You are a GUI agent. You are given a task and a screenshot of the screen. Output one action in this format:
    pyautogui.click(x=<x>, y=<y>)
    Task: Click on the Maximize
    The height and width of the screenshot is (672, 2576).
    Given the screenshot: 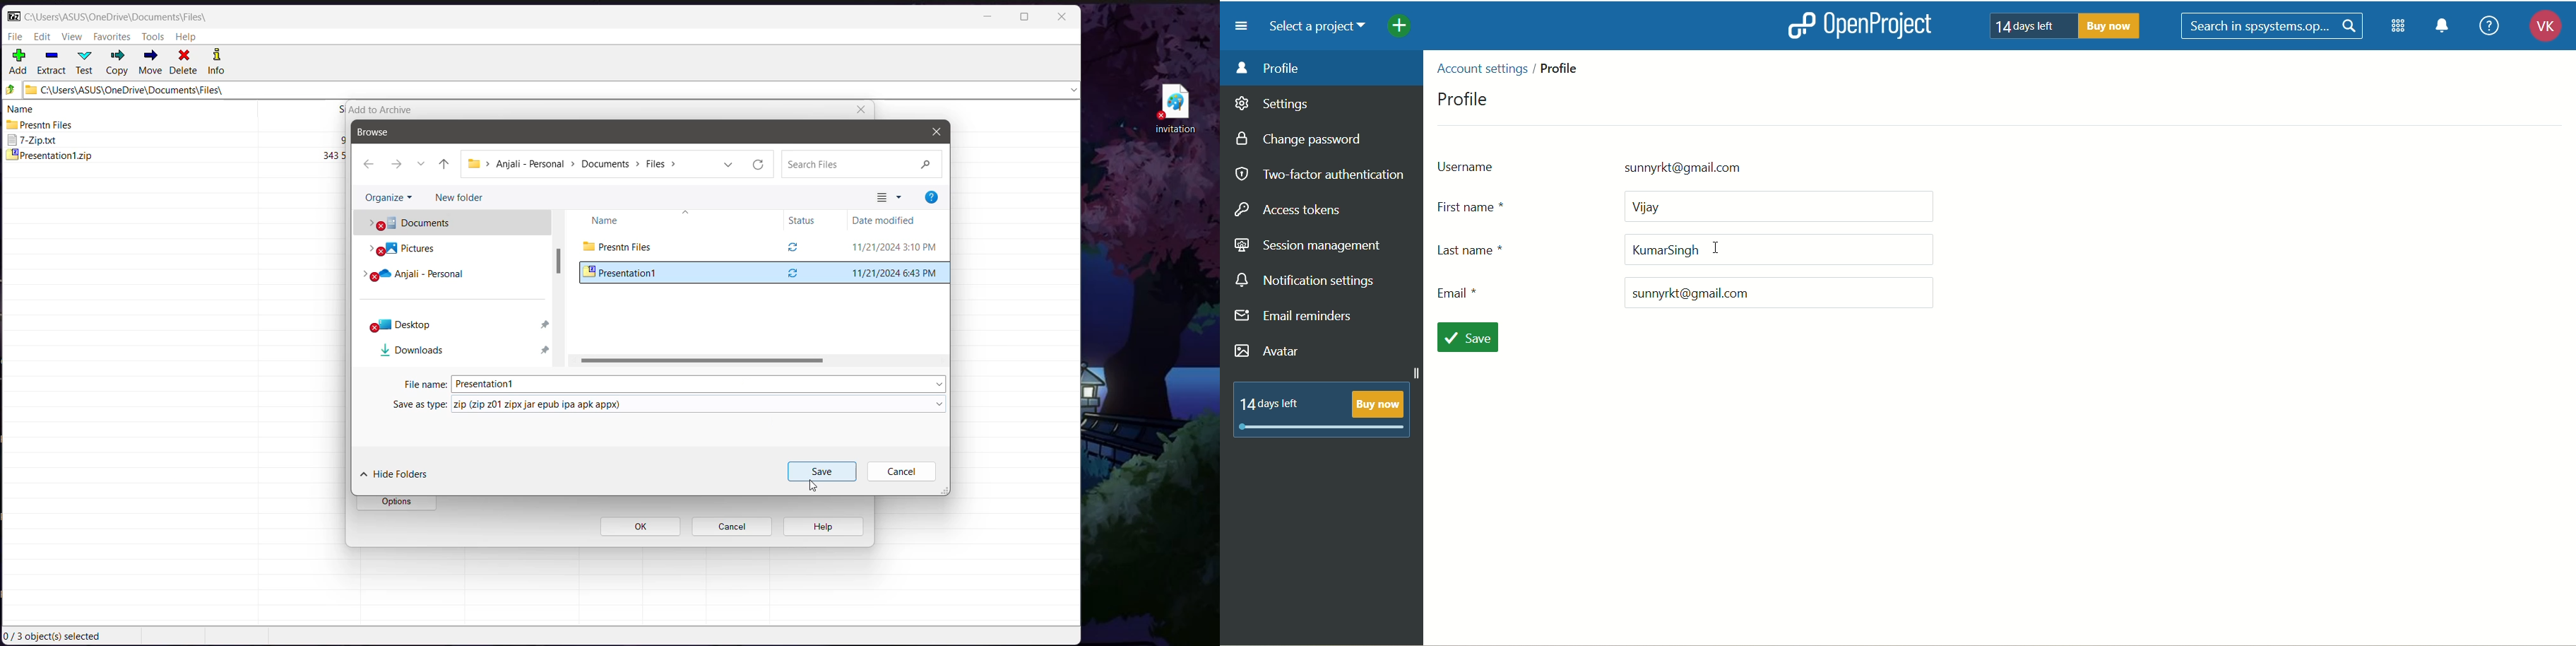 What is the action you would take?
    pyautogui.click(x=1024, y=18)
    